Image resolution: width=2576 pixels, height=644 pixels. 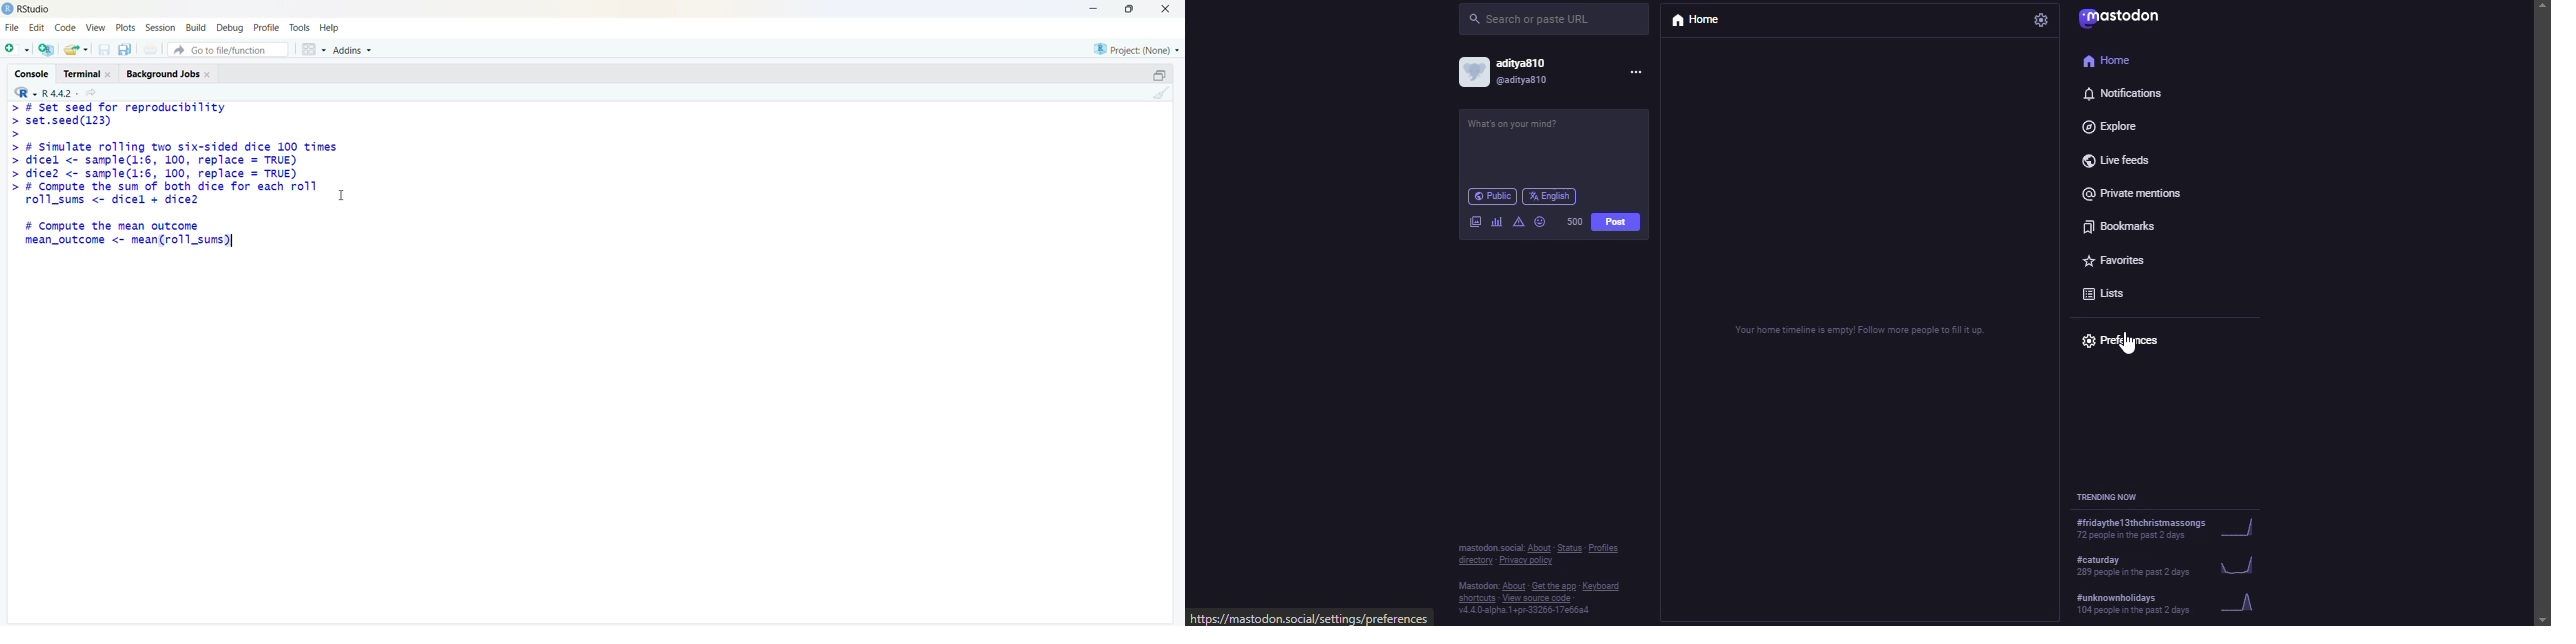 I want to click on preferences, so click(x=2132, y=339).